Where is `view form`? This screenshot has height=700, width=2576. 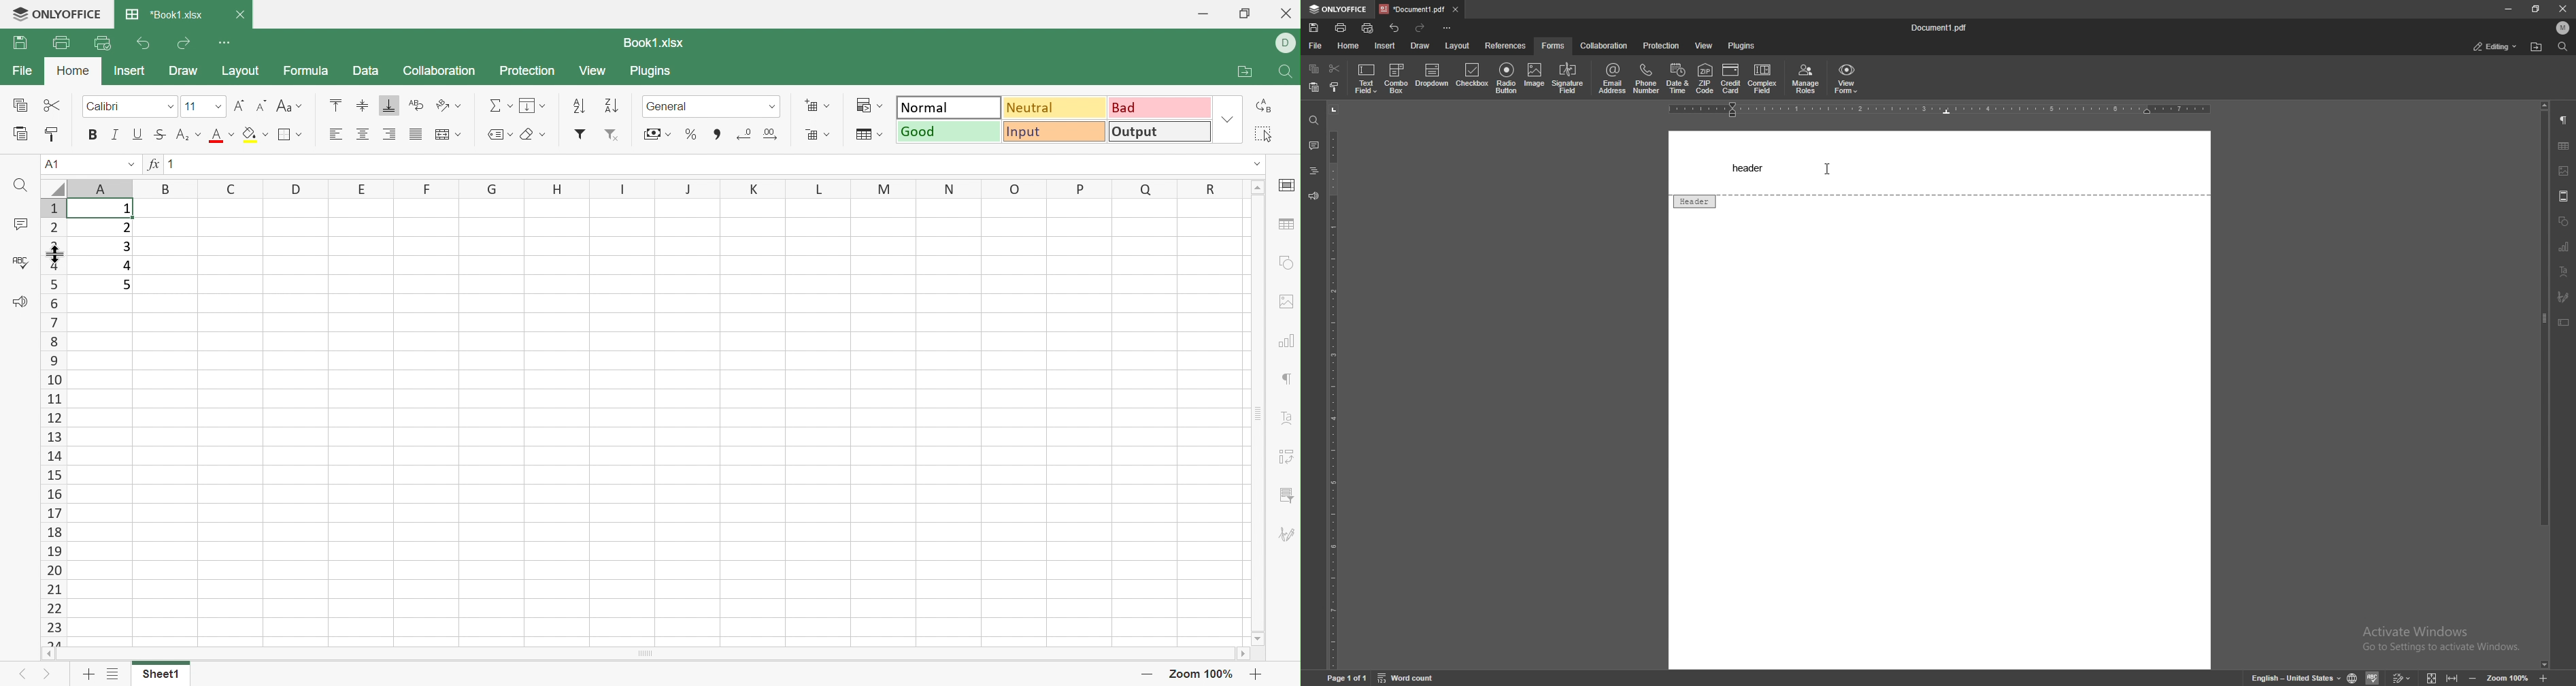
view form is located at coordinates (1847, 78).